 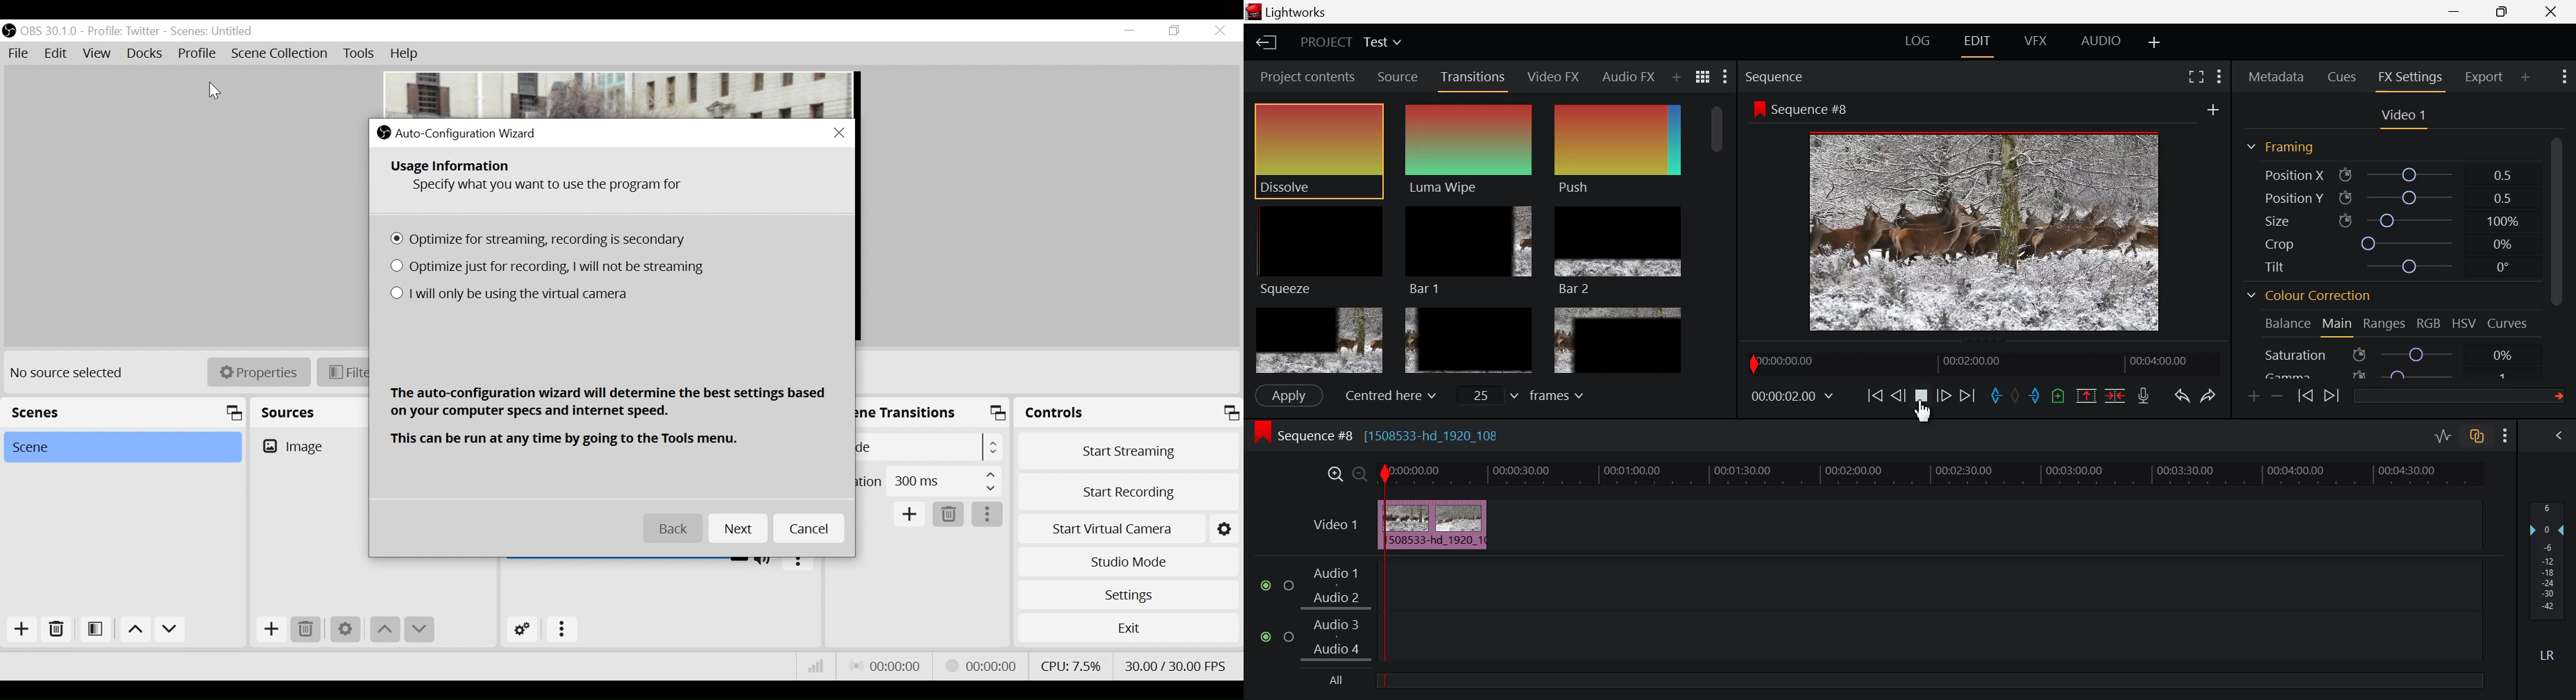 What do you see at coordinates (359, 55) in the screenshot?
I see `Tools` at bounding box center [359, 55].